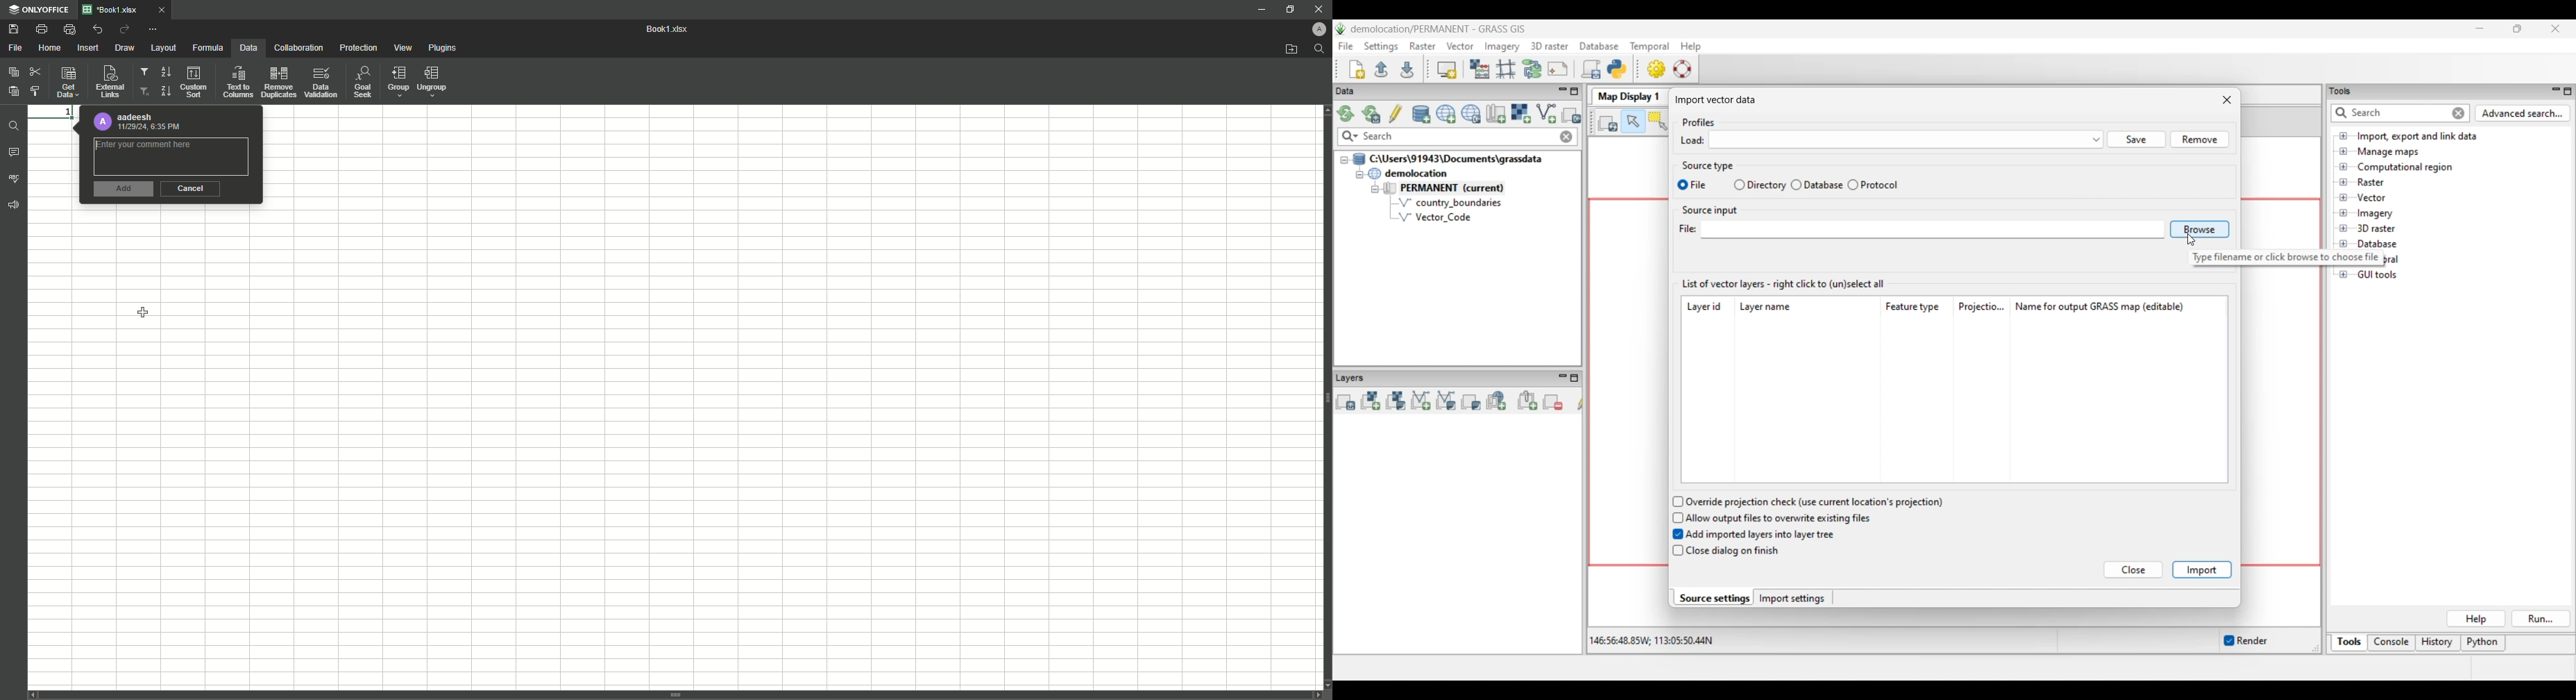  I want to click on Name for output GRASS map column, so click(2103, 307).